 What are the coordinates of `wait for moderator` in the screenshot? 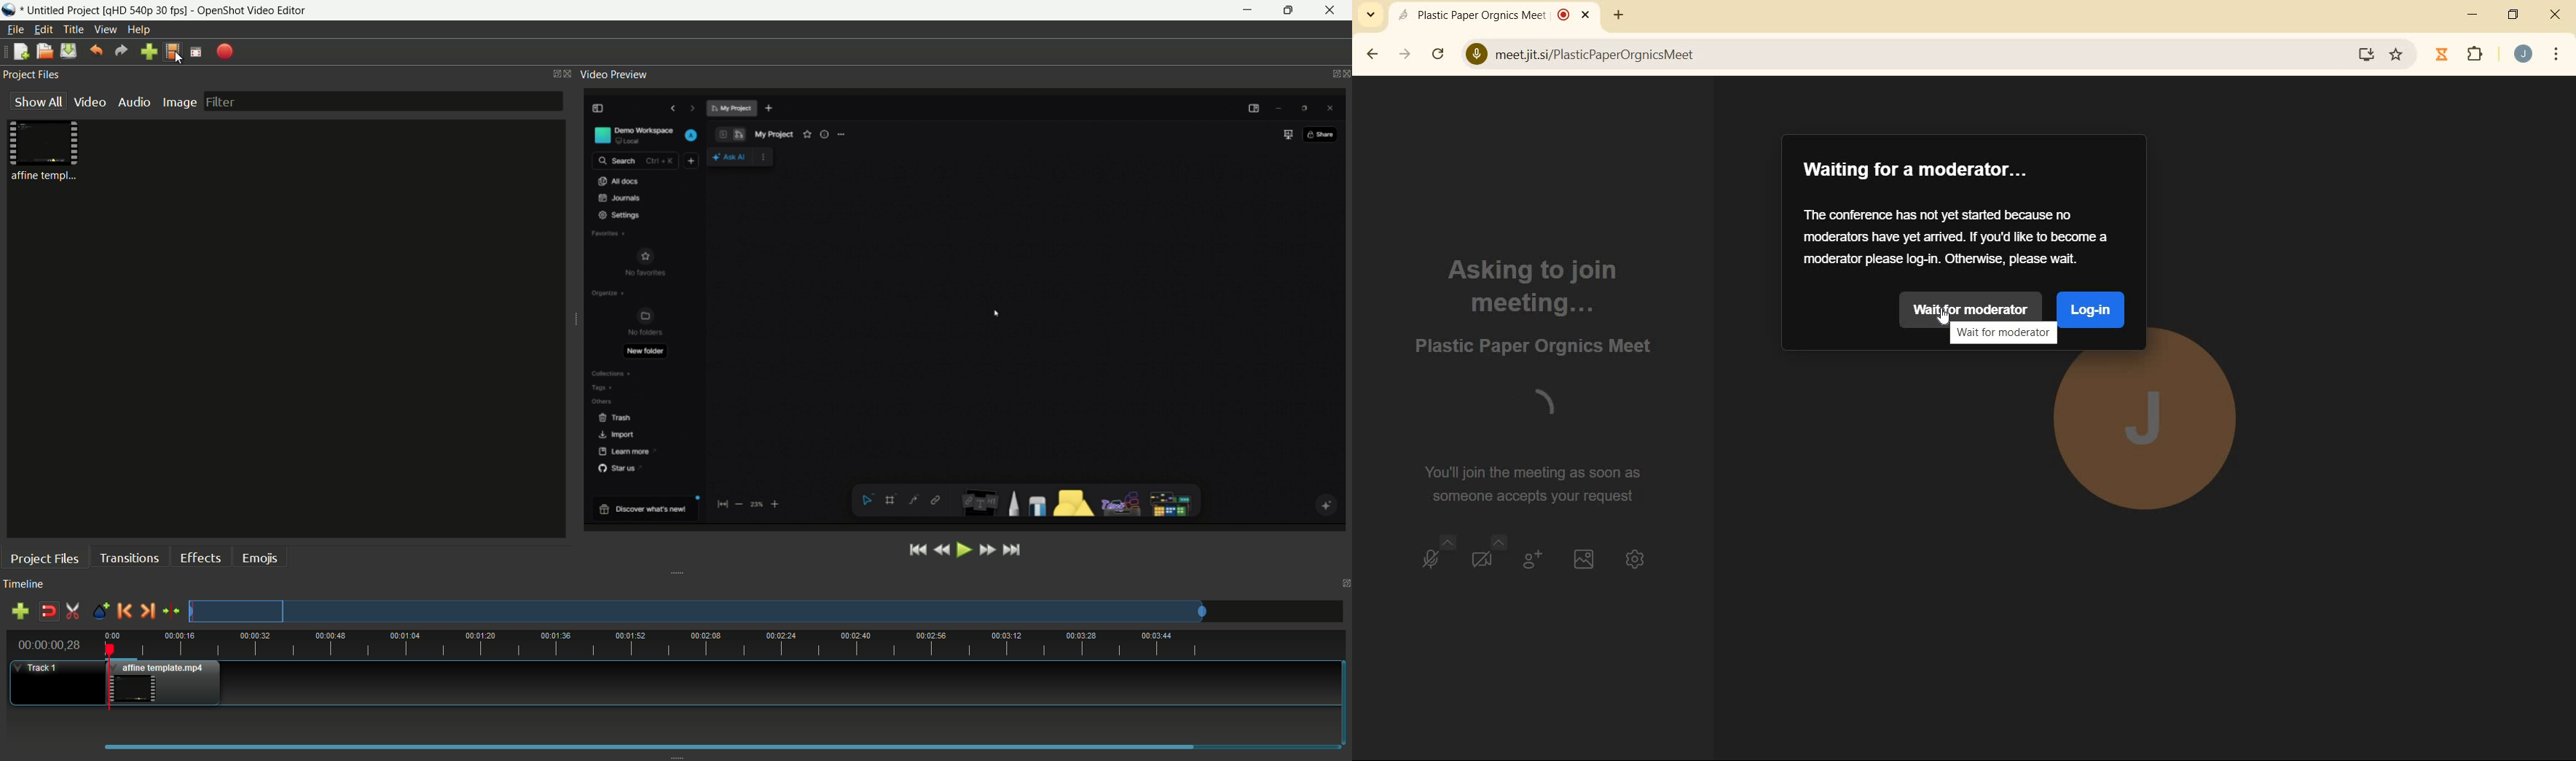 It's located at (2000, 333).